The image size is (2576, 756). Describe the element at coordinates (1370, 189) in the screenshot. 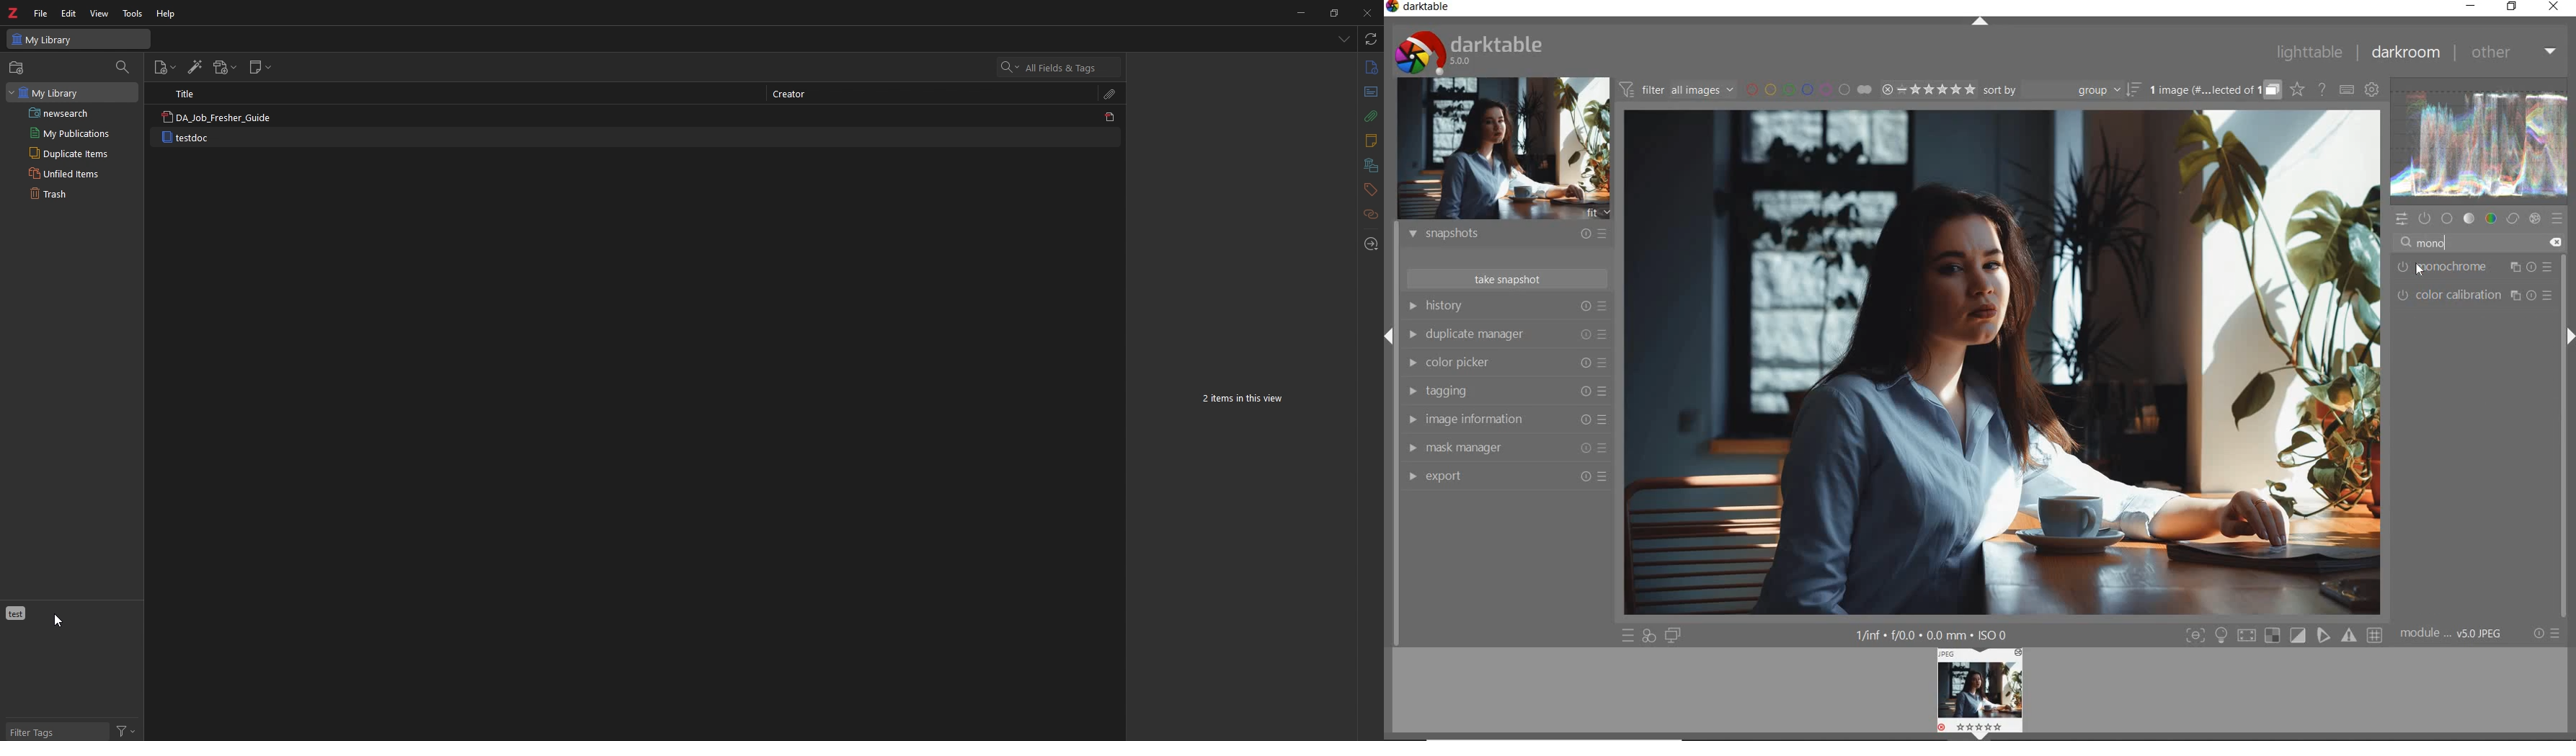

I see `tags` at that location.